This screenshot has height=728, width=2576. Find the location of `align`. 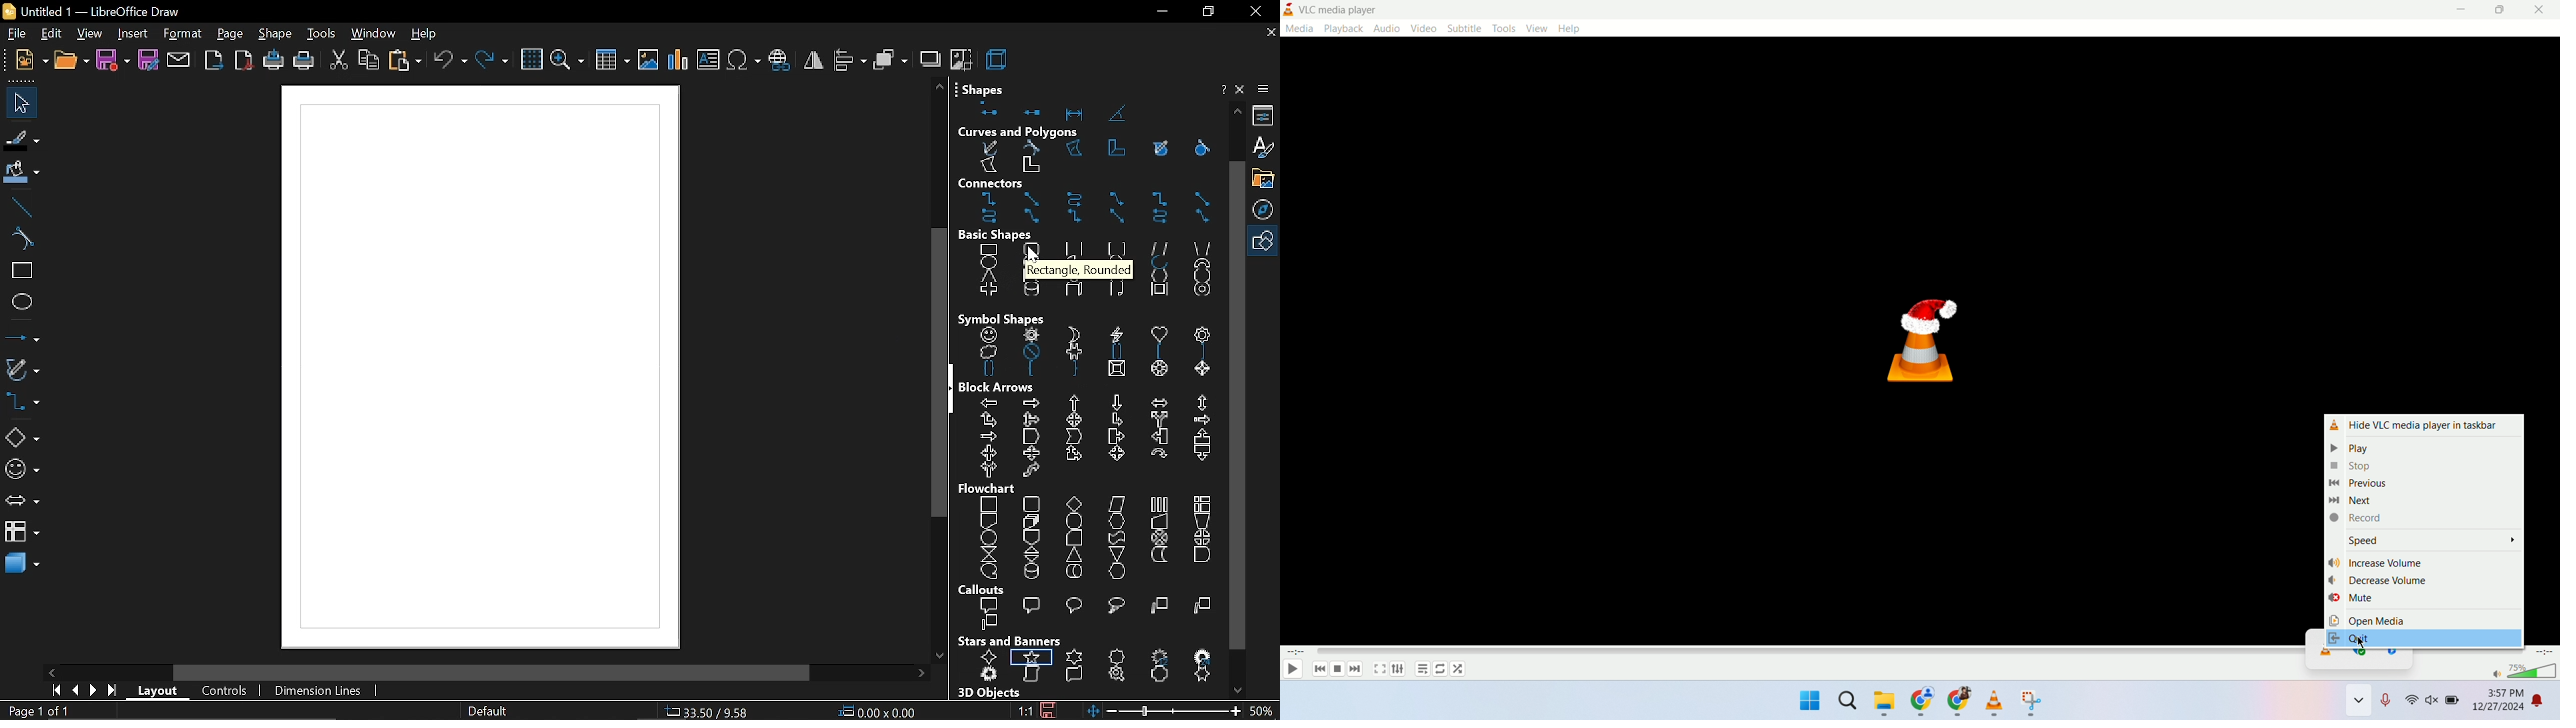

align is located at coordinates (851, 59).